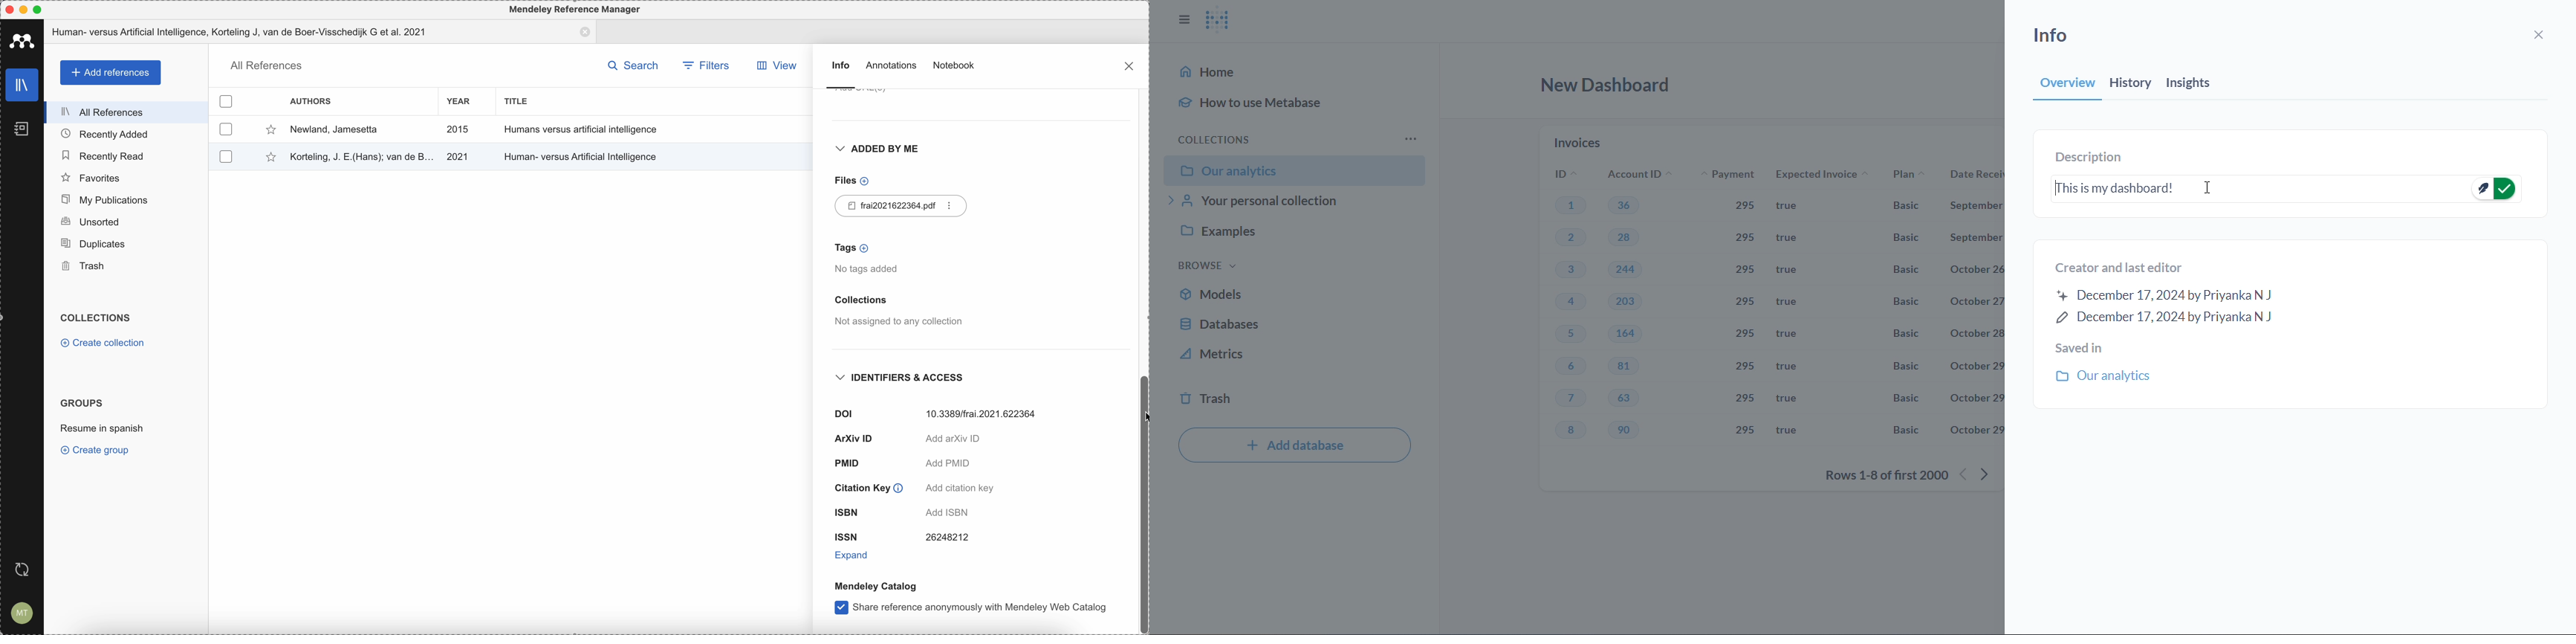 Image resolution: width=2576 pixels, height=644 pixels. I want to click on favorite, so click(269, 130).